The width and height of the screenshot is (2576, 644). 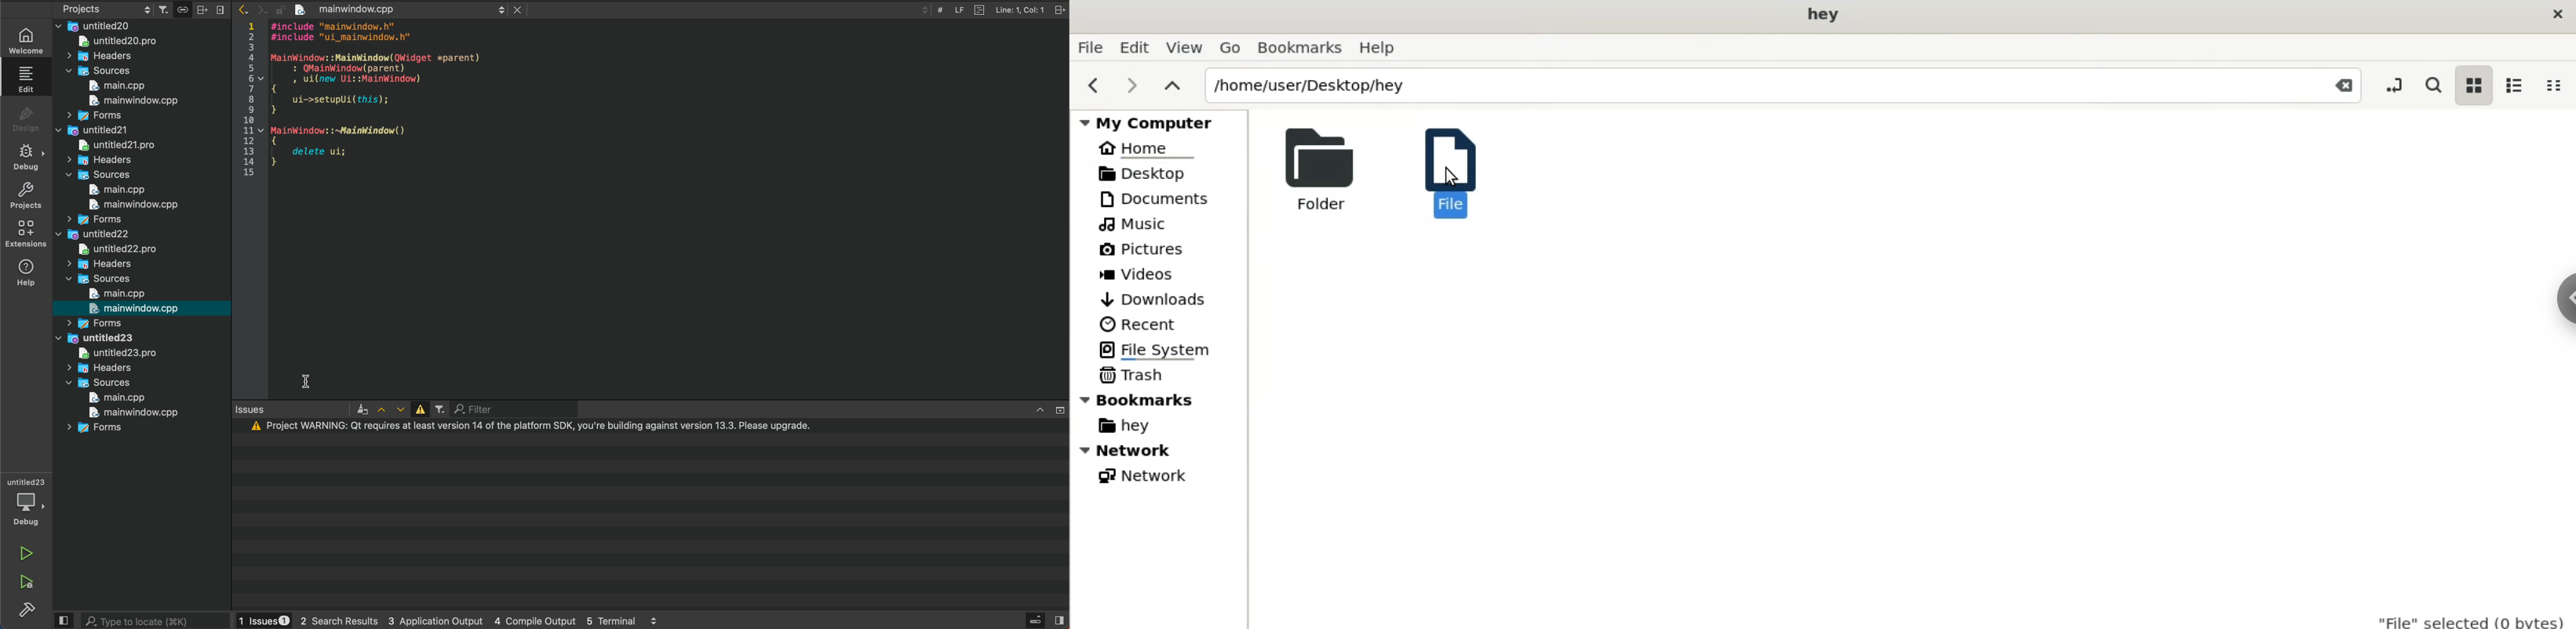 I want to click on sources, so click(x=96, y=175).